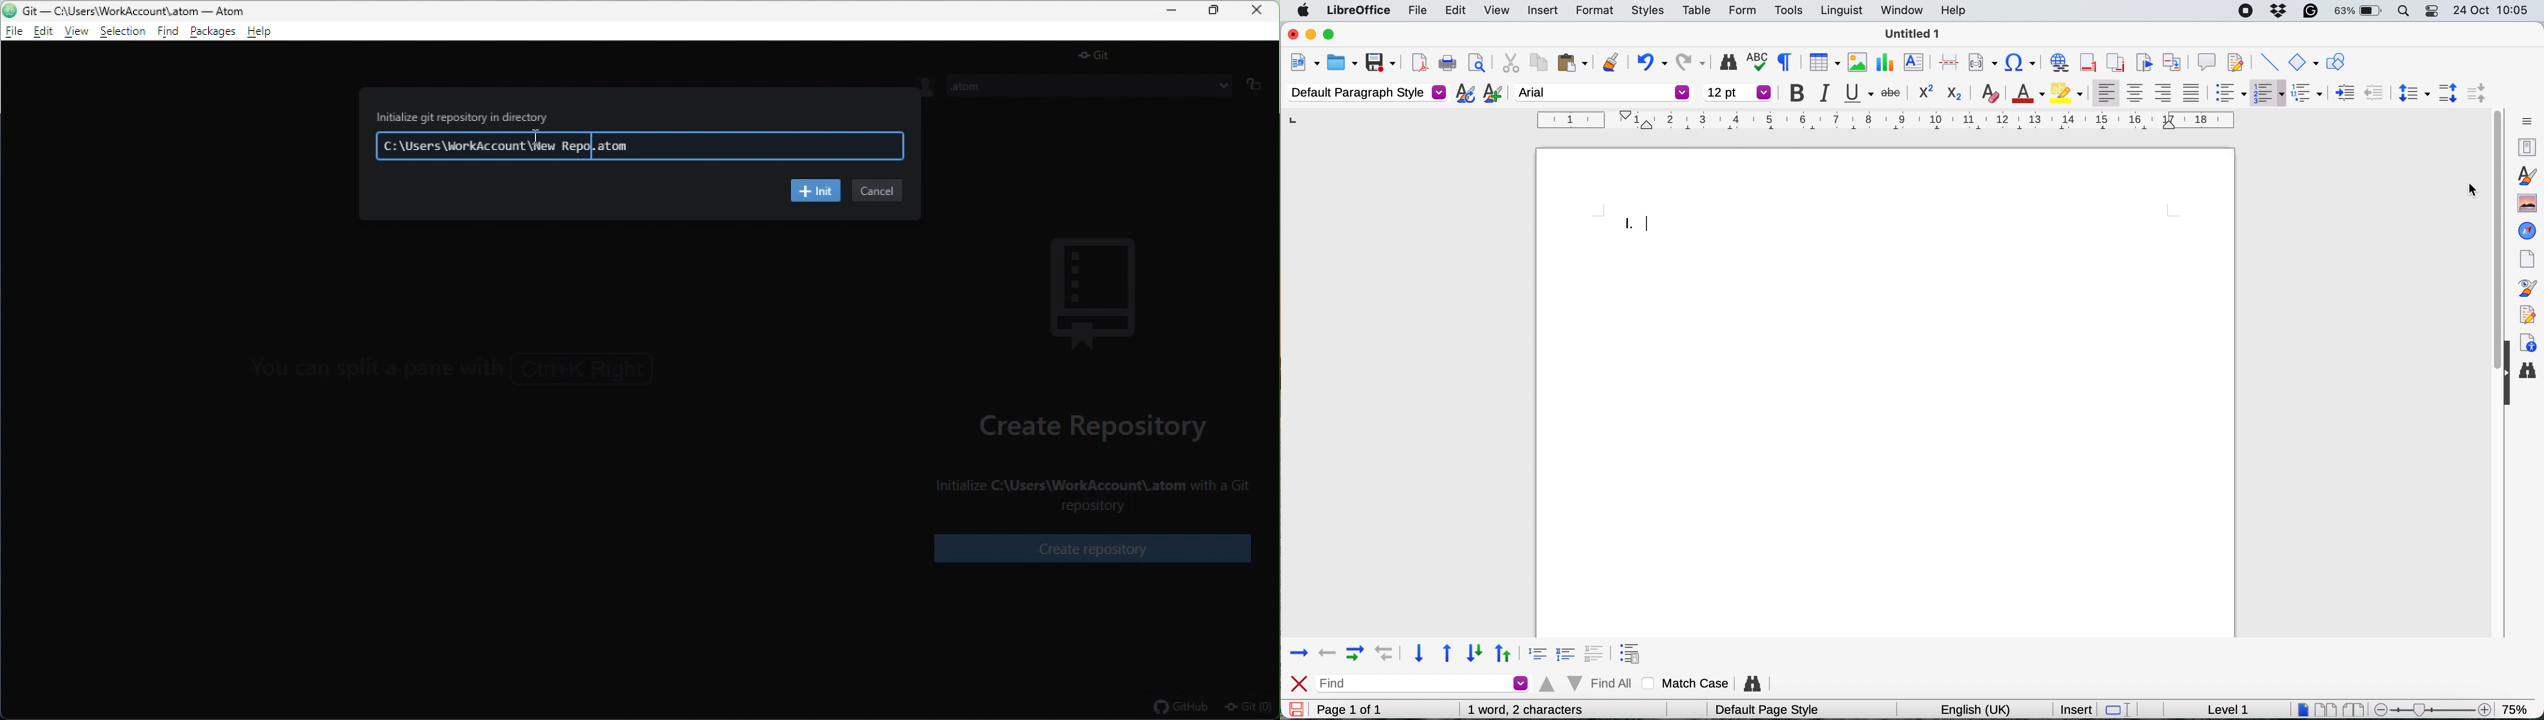  I want to click on page, so click(2526, 257).